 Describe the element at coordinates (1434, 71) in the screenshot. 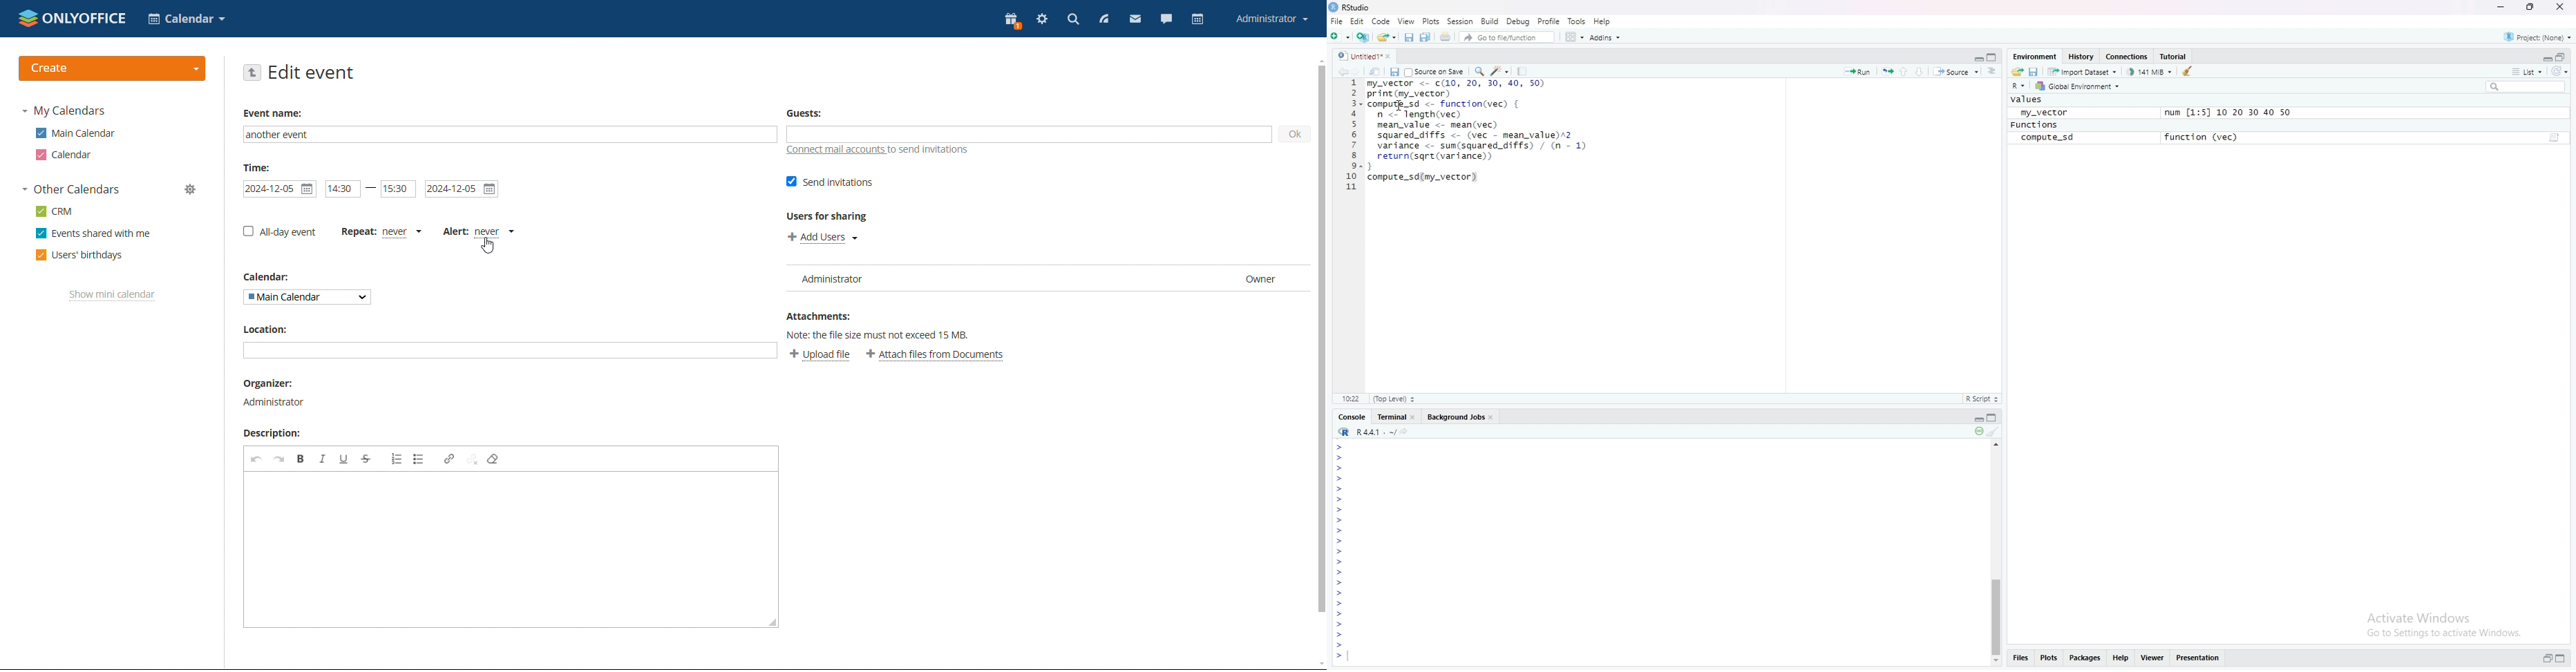

I see `Source on Save` at that location.